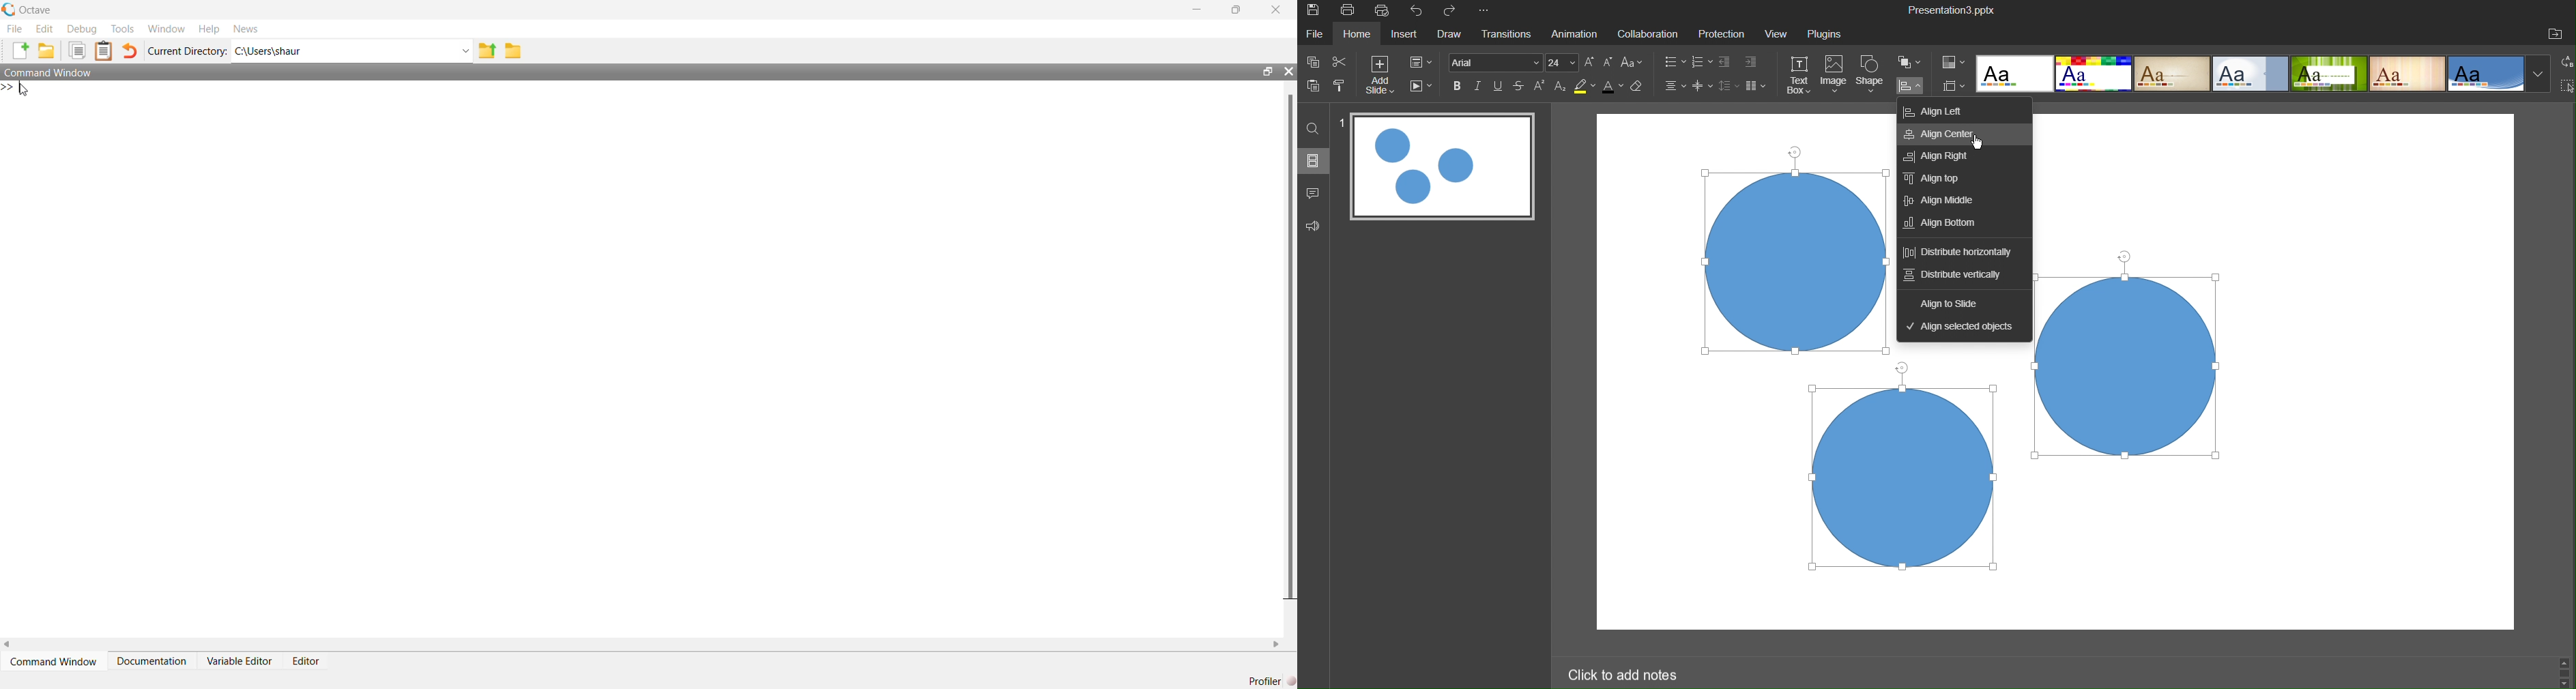 This screenshot has height=700, width=2576. What do you see at coordinates (1278, 9) in the screenshot?
I see `close` at bounding box center [1278, 9].